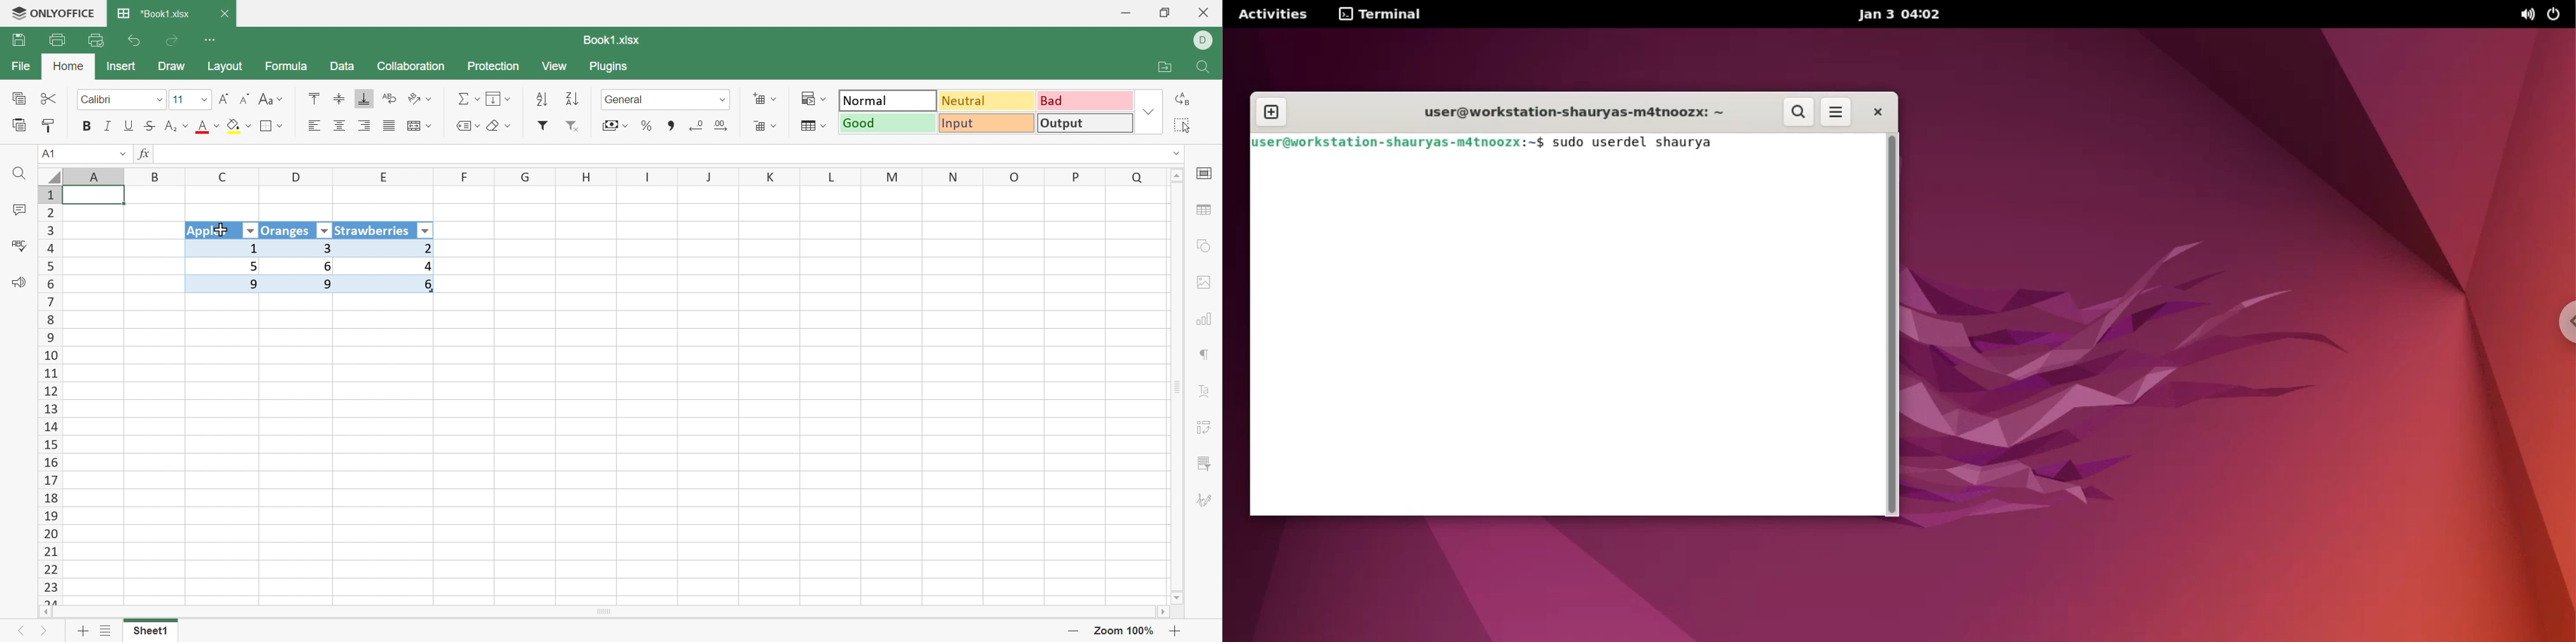 The height and width of the screenshot is (644, 2576). What do you see at coordinates (390, 266) in the screenshot?
I see `4` at bounding box center [390, 266].